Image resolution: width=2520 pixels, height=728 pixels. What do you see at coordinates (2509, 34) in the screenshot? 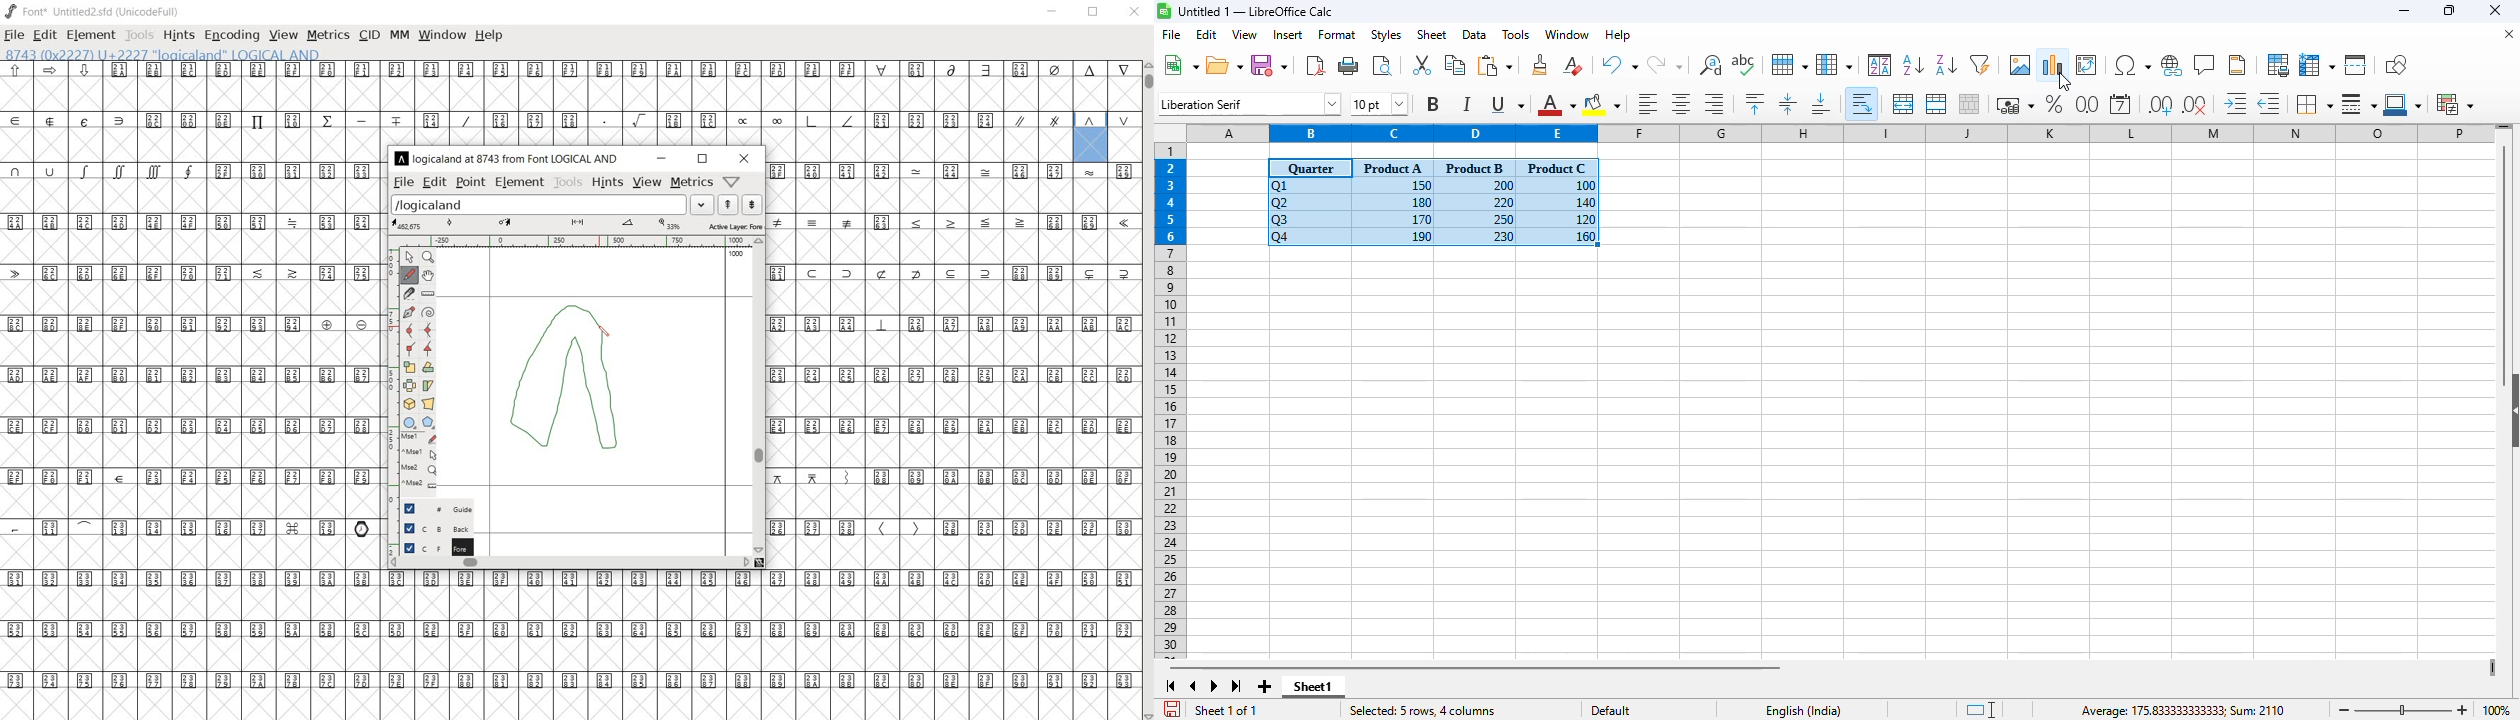
I see `close document` at bounding box center [2509, 34].